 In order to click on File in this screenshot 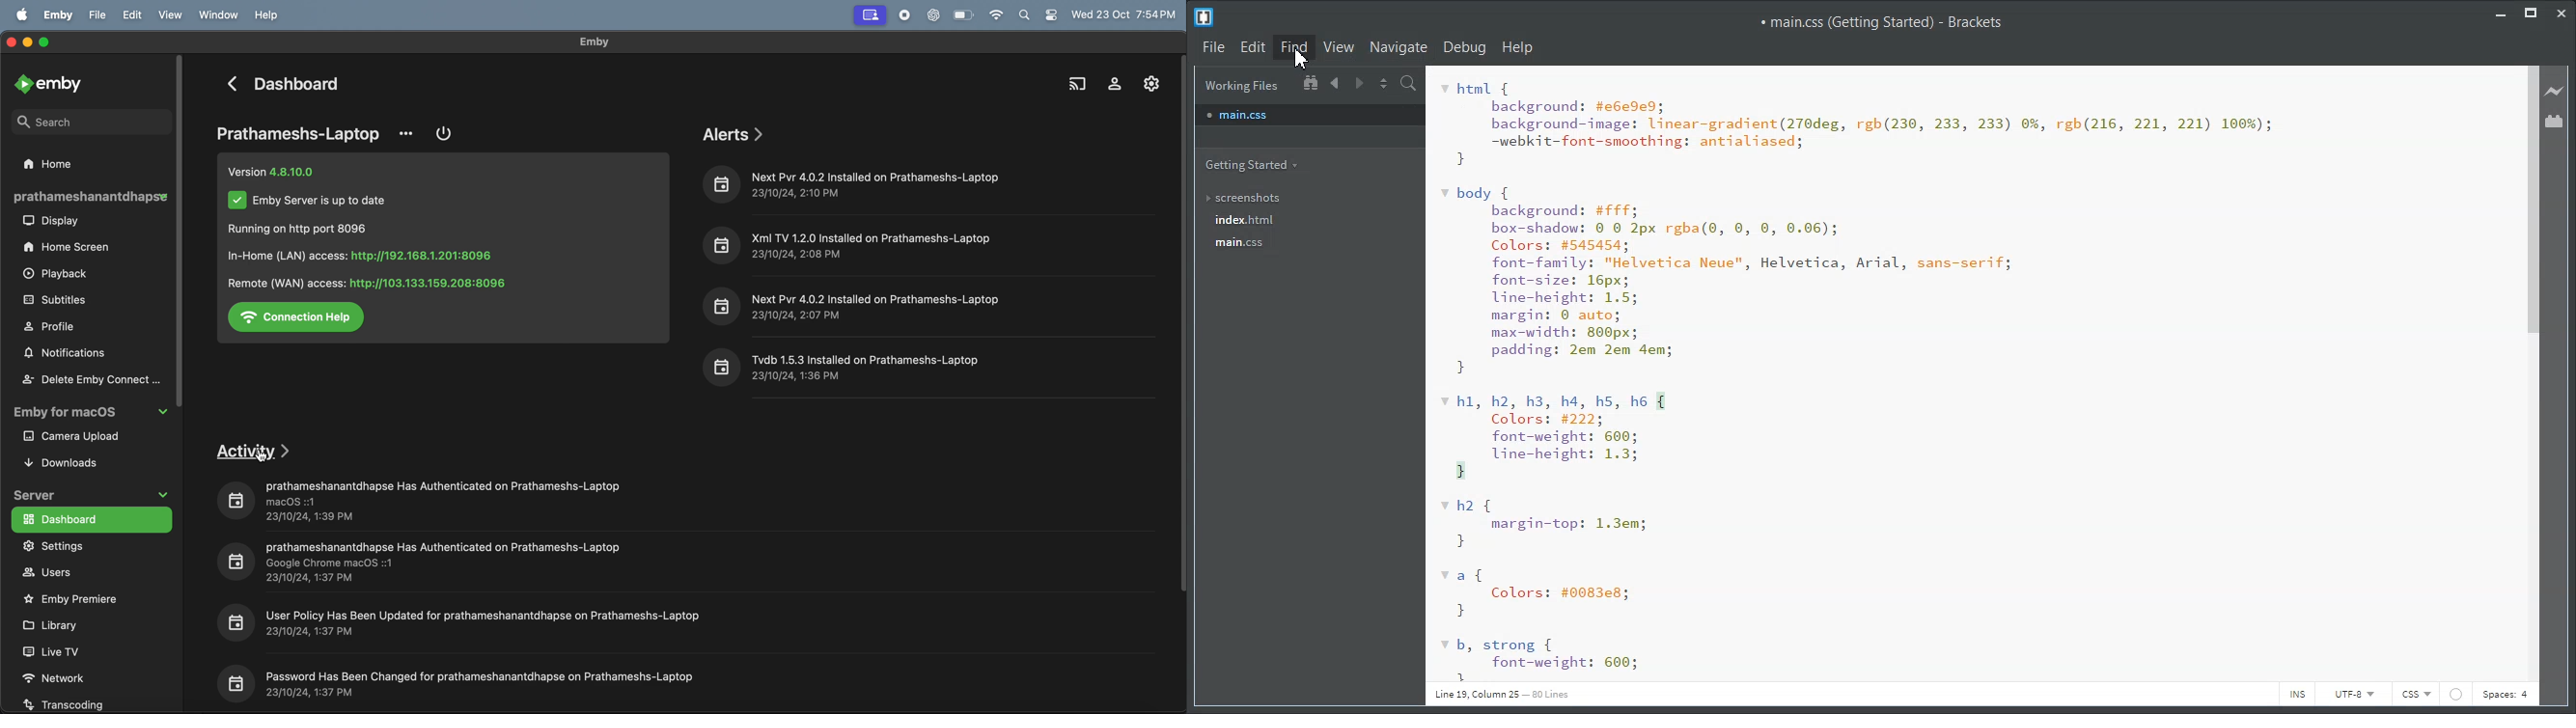, I will do `click(1212, 45)`.